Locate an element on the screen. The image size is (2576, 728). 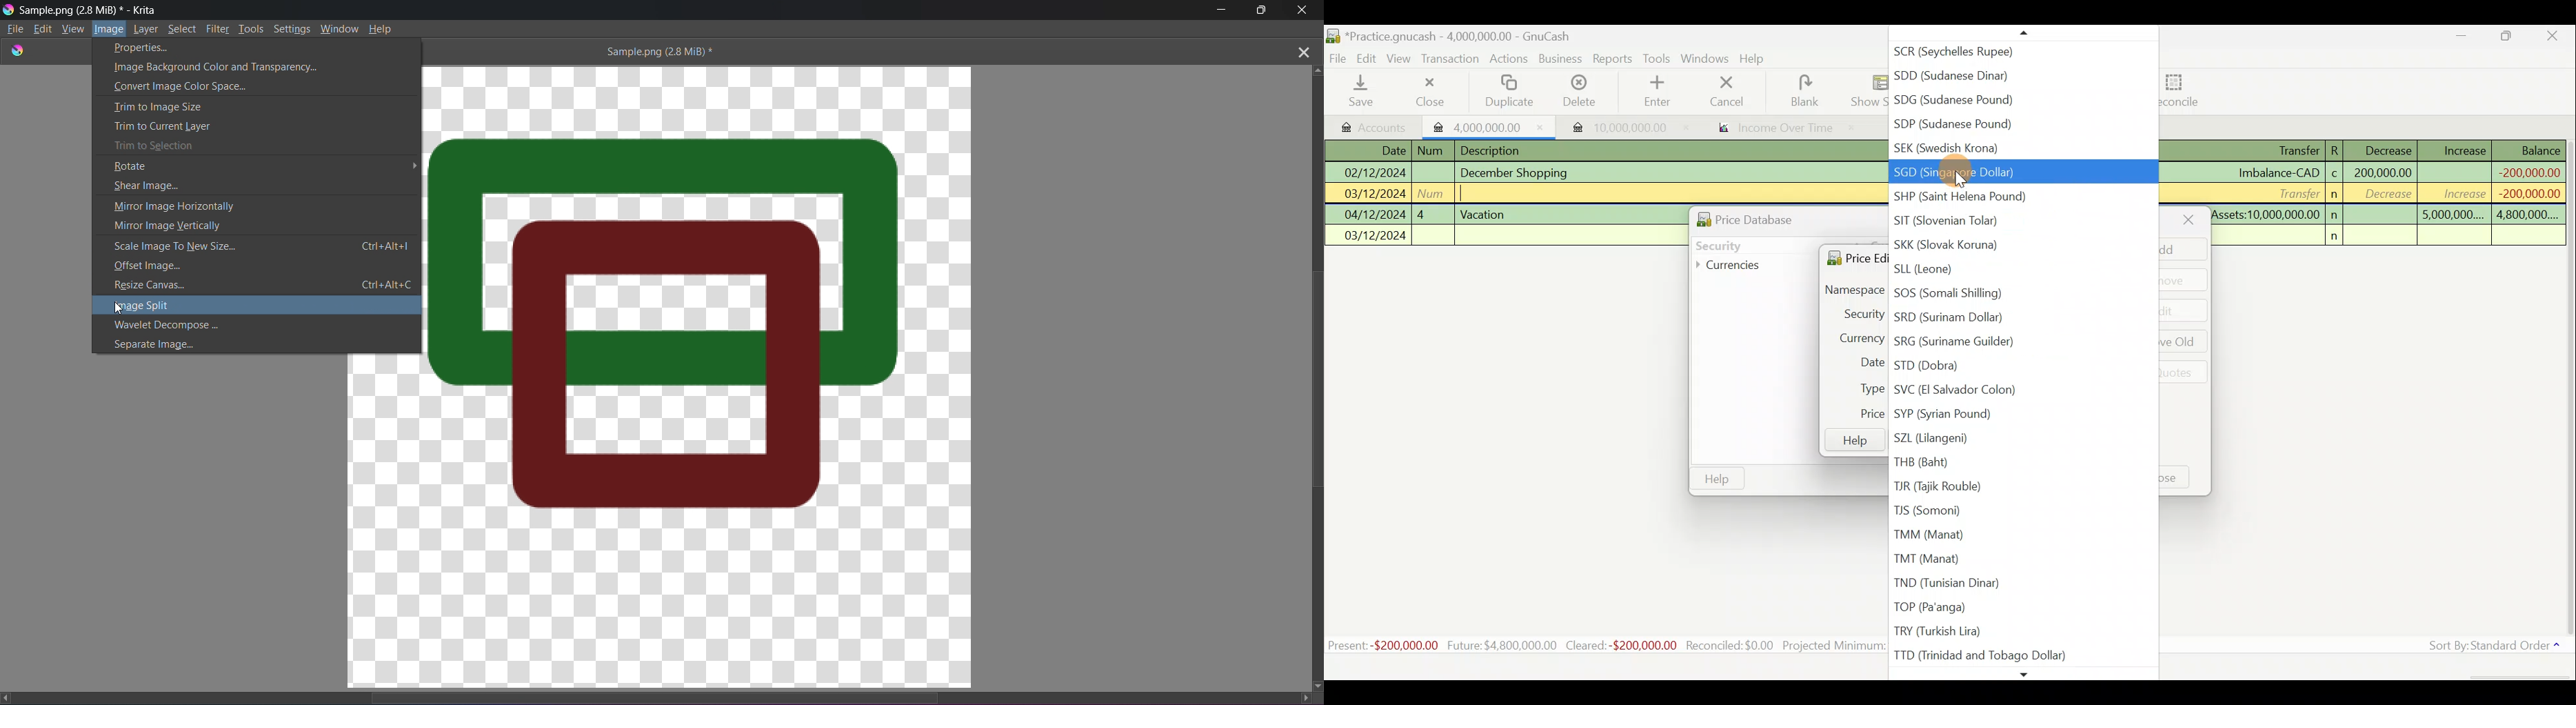
File is located at coordinates (14, 29).